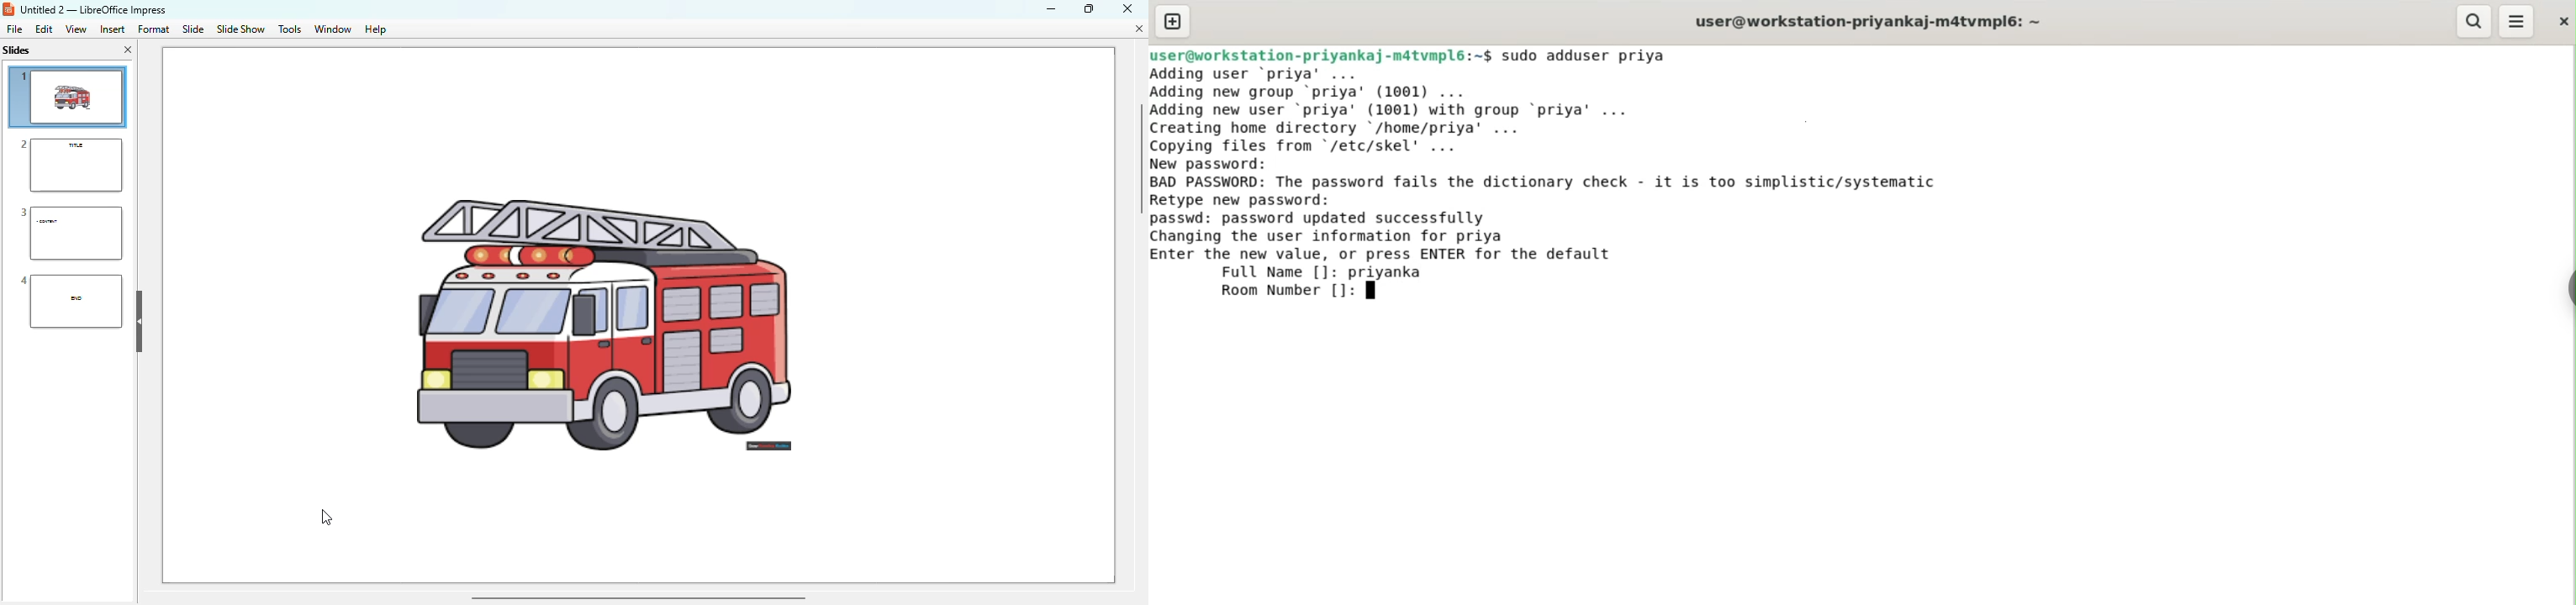 The image size is (2576, 616). I want to click on horizontal scroll bar, so click(637, 597).